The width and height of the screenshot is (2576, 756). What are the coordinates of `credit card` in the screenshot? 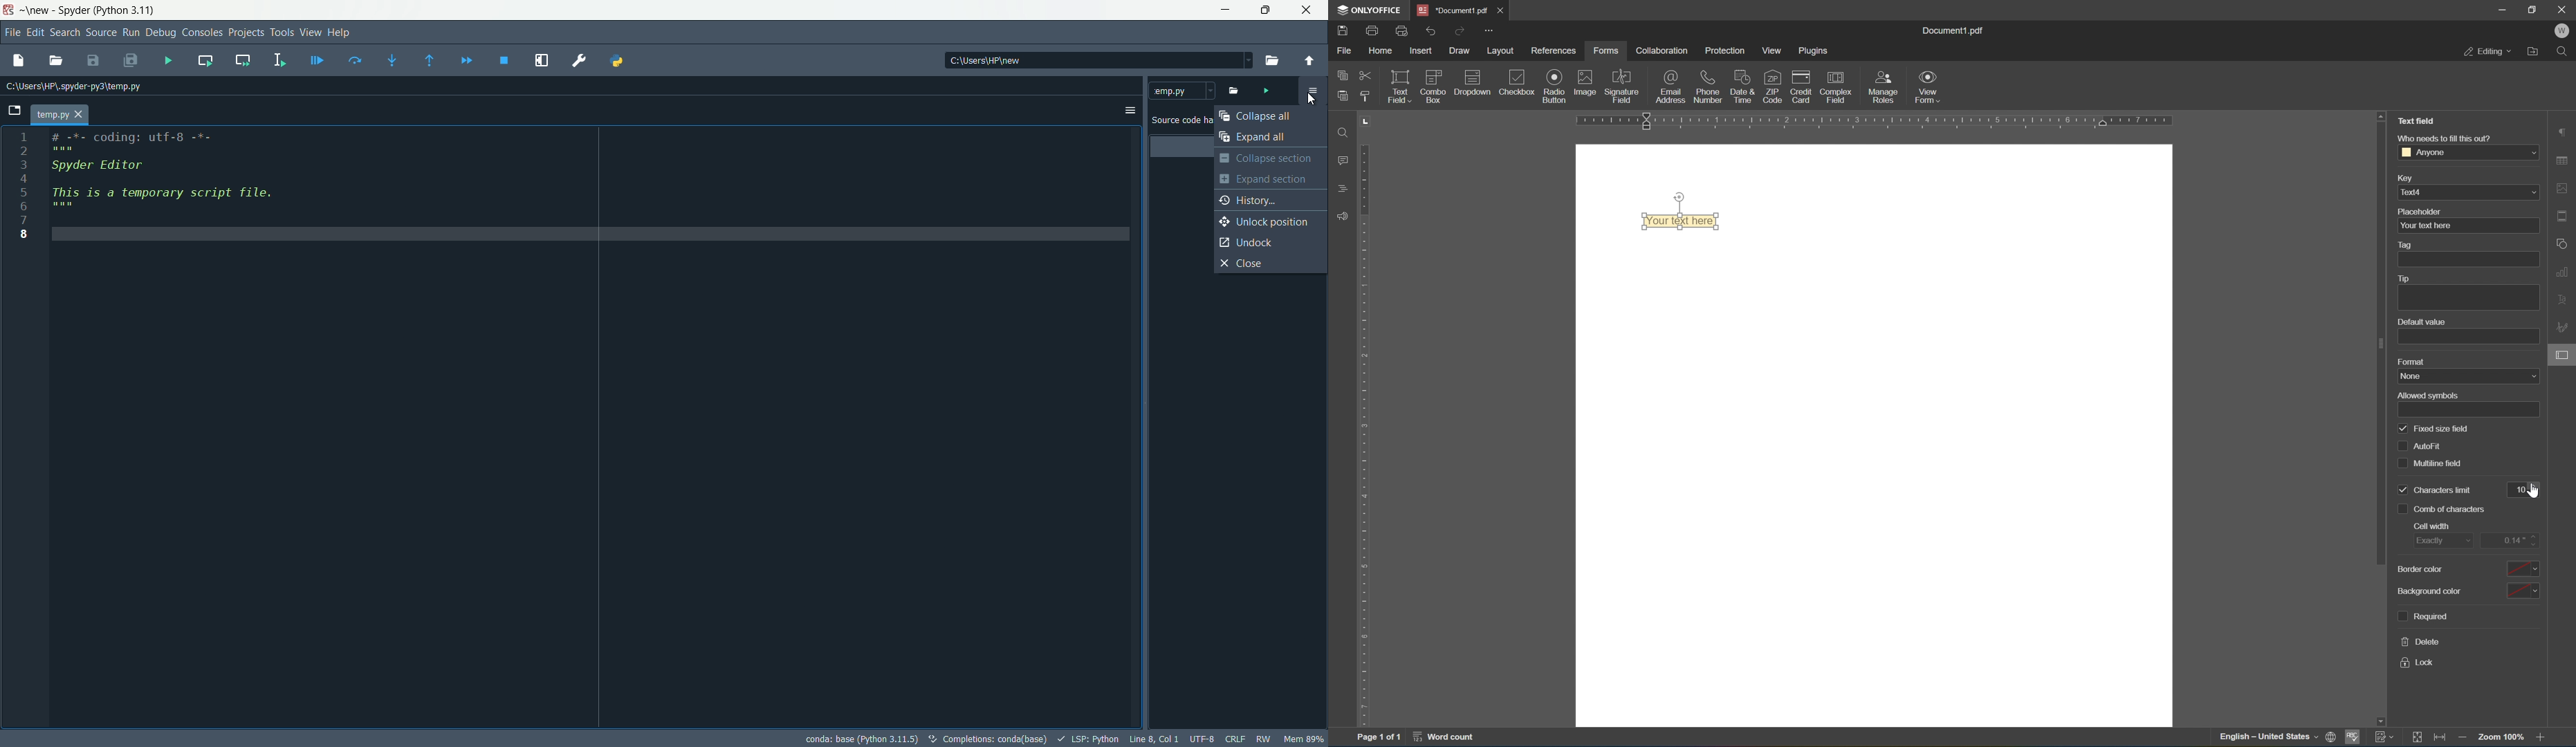 It's located at (1802, 88).